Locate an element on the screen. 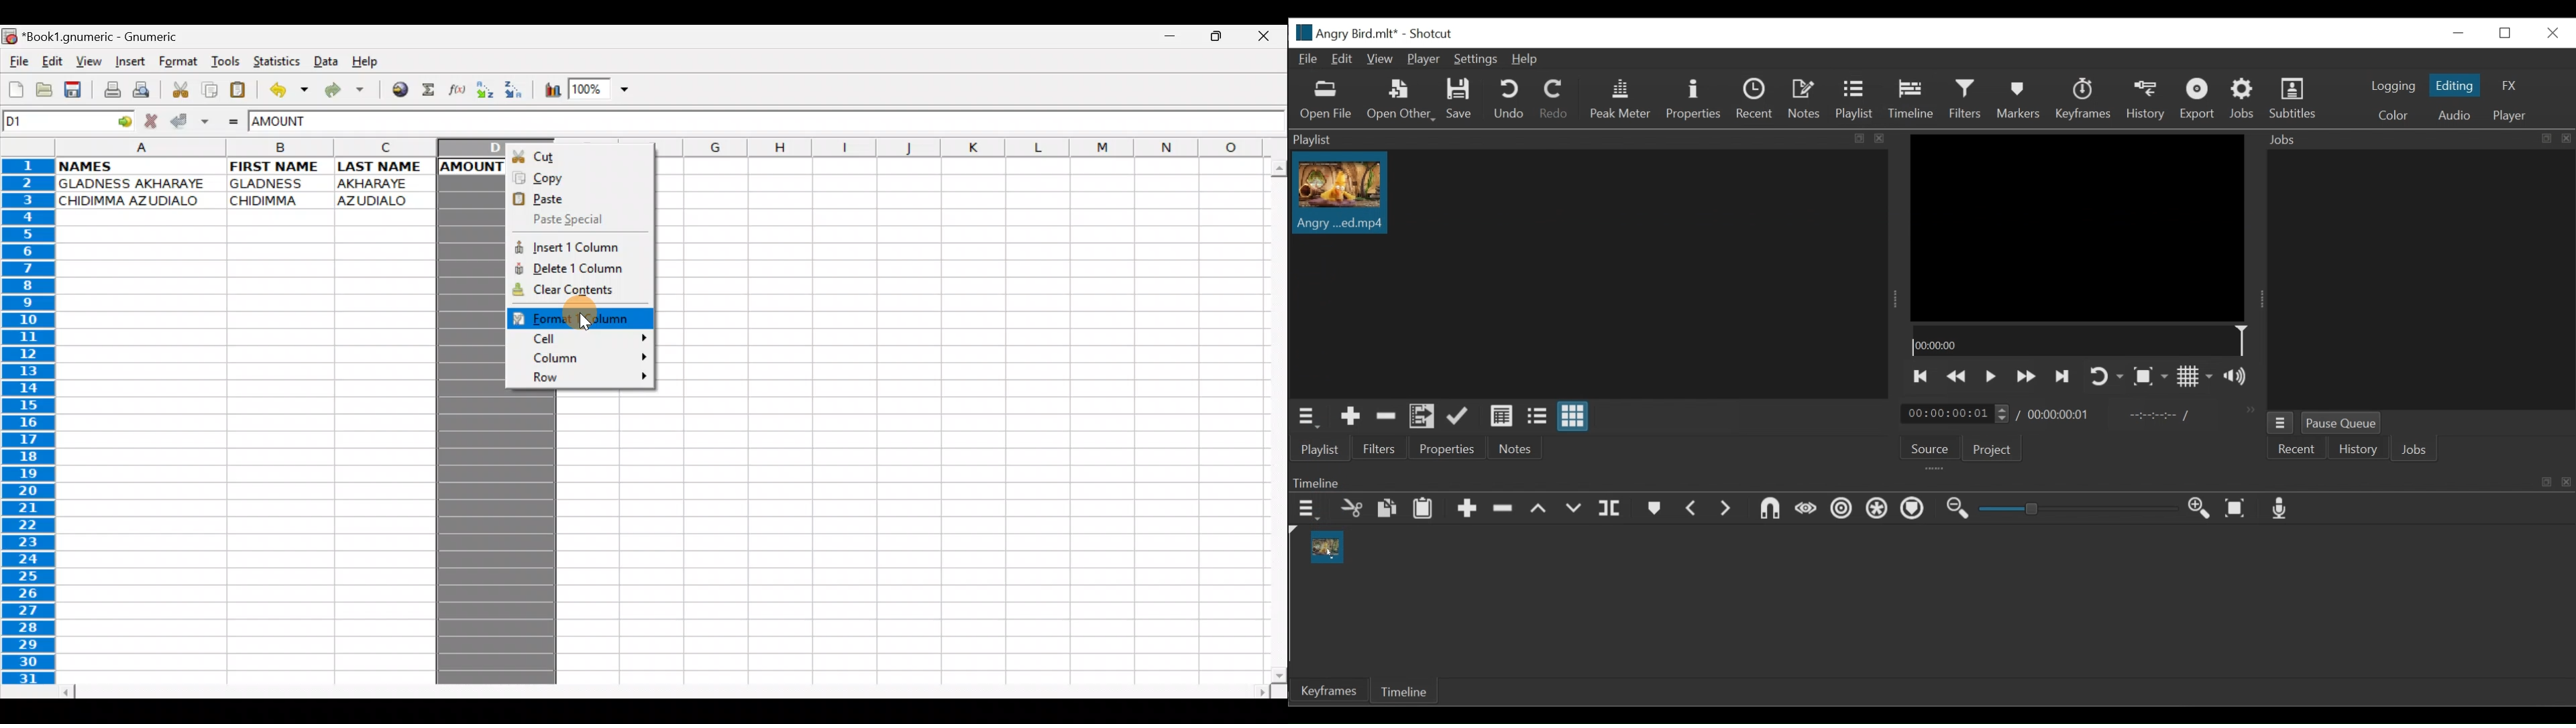 Image resolution: width=2576 pixels, height=728 pixels. Split playhead is located at coordinates (1611, 509).